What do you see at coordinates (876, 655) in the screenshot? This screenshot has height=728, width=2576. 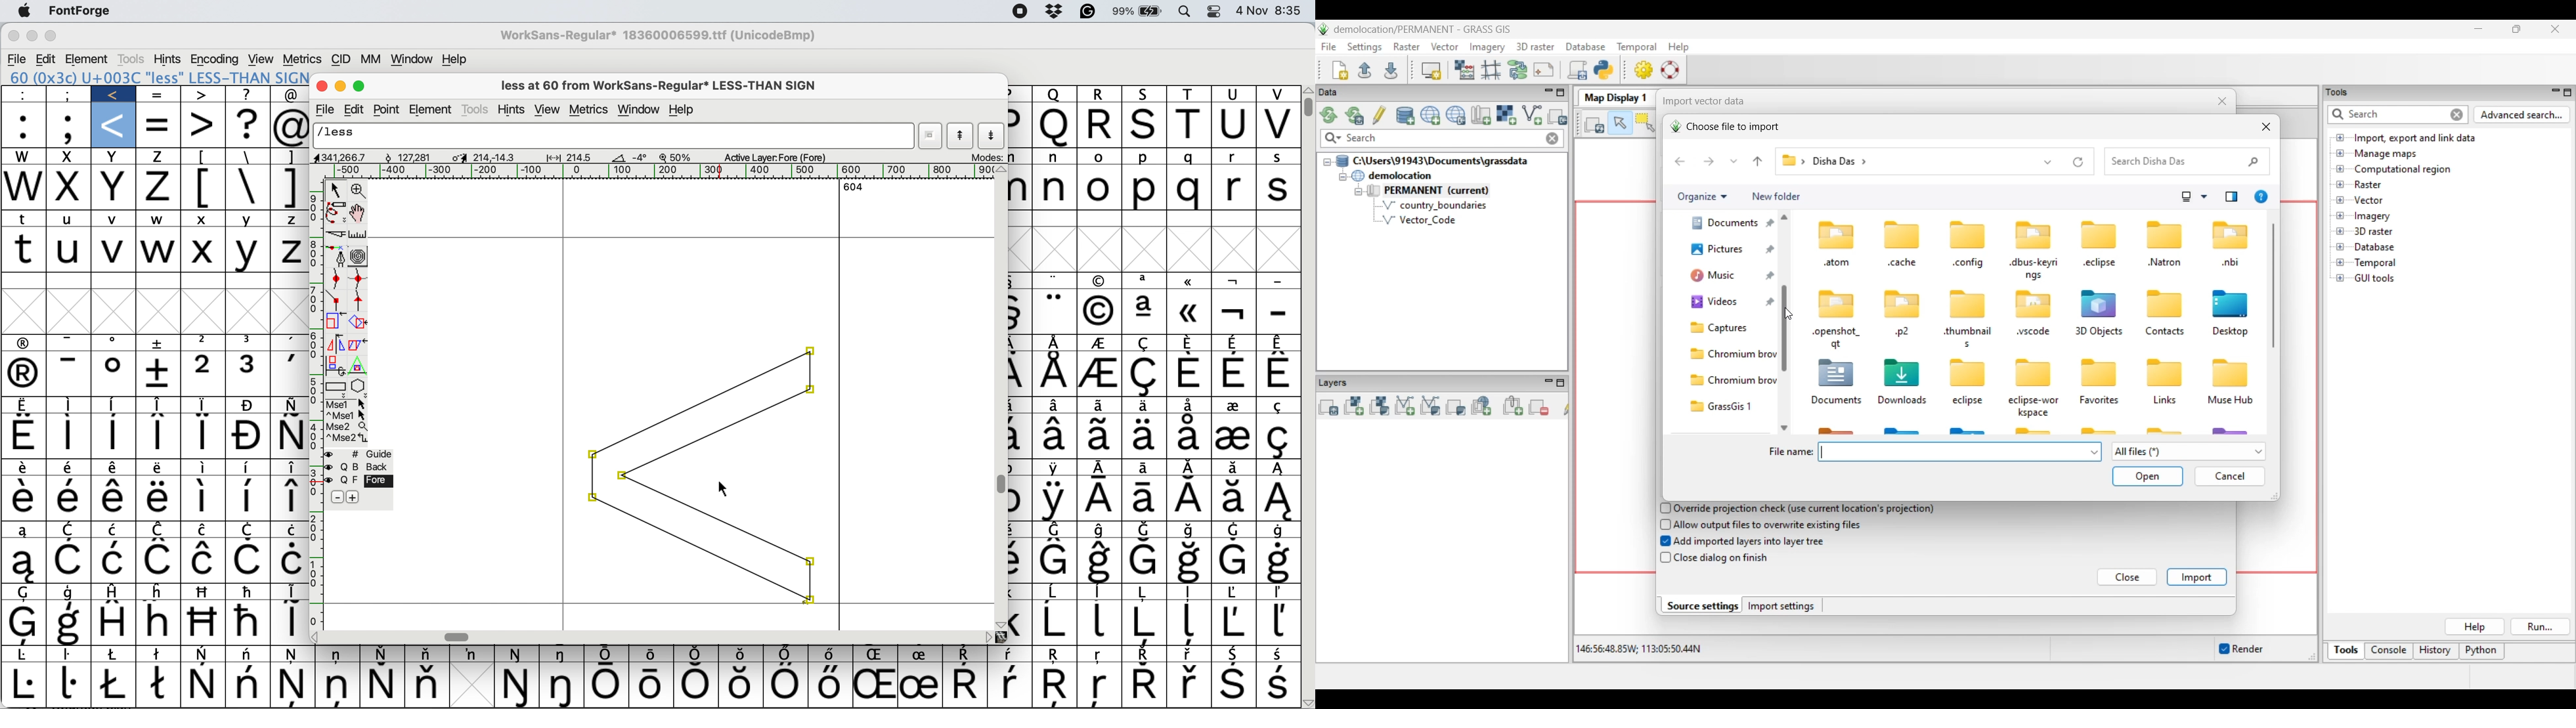 I see `Symbol` at bounding box center [876, 655].